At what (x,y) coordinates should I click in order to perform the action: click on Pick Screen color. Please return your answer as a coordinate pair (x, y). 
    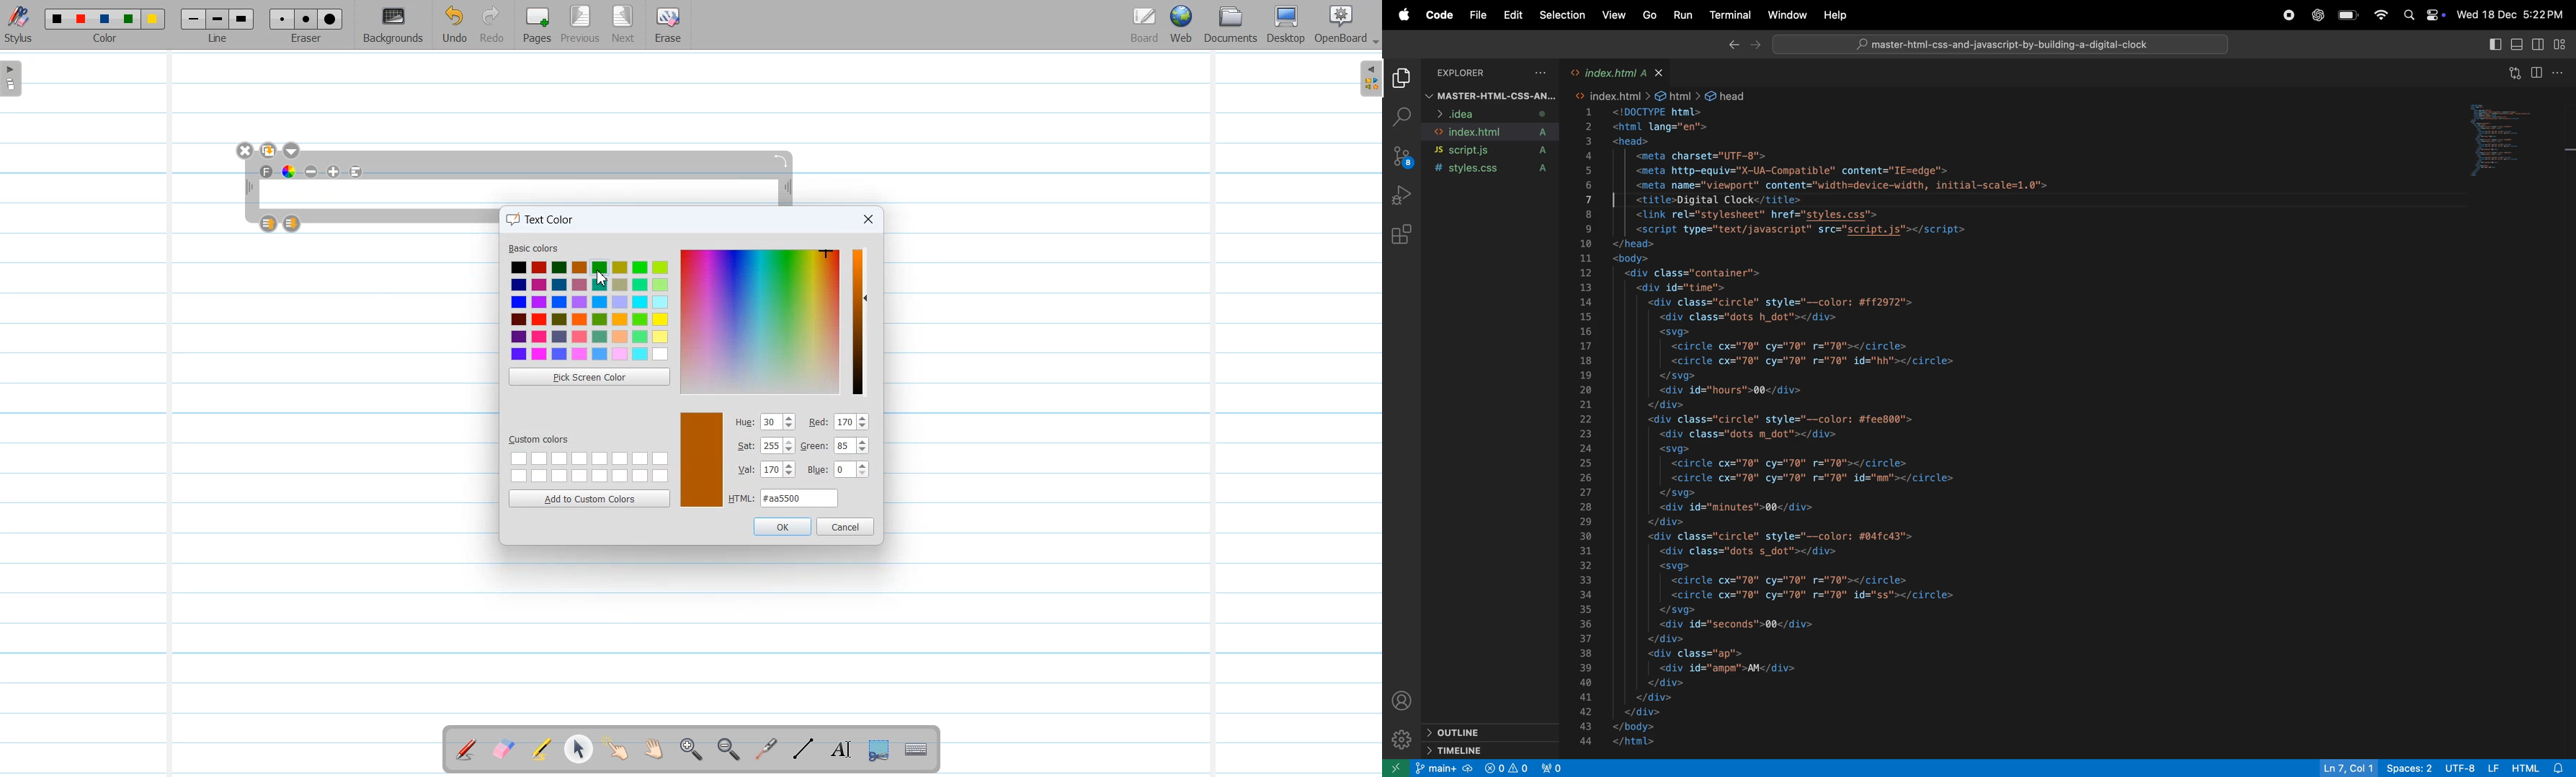
    Looking at the image, I should click on (589, 376).